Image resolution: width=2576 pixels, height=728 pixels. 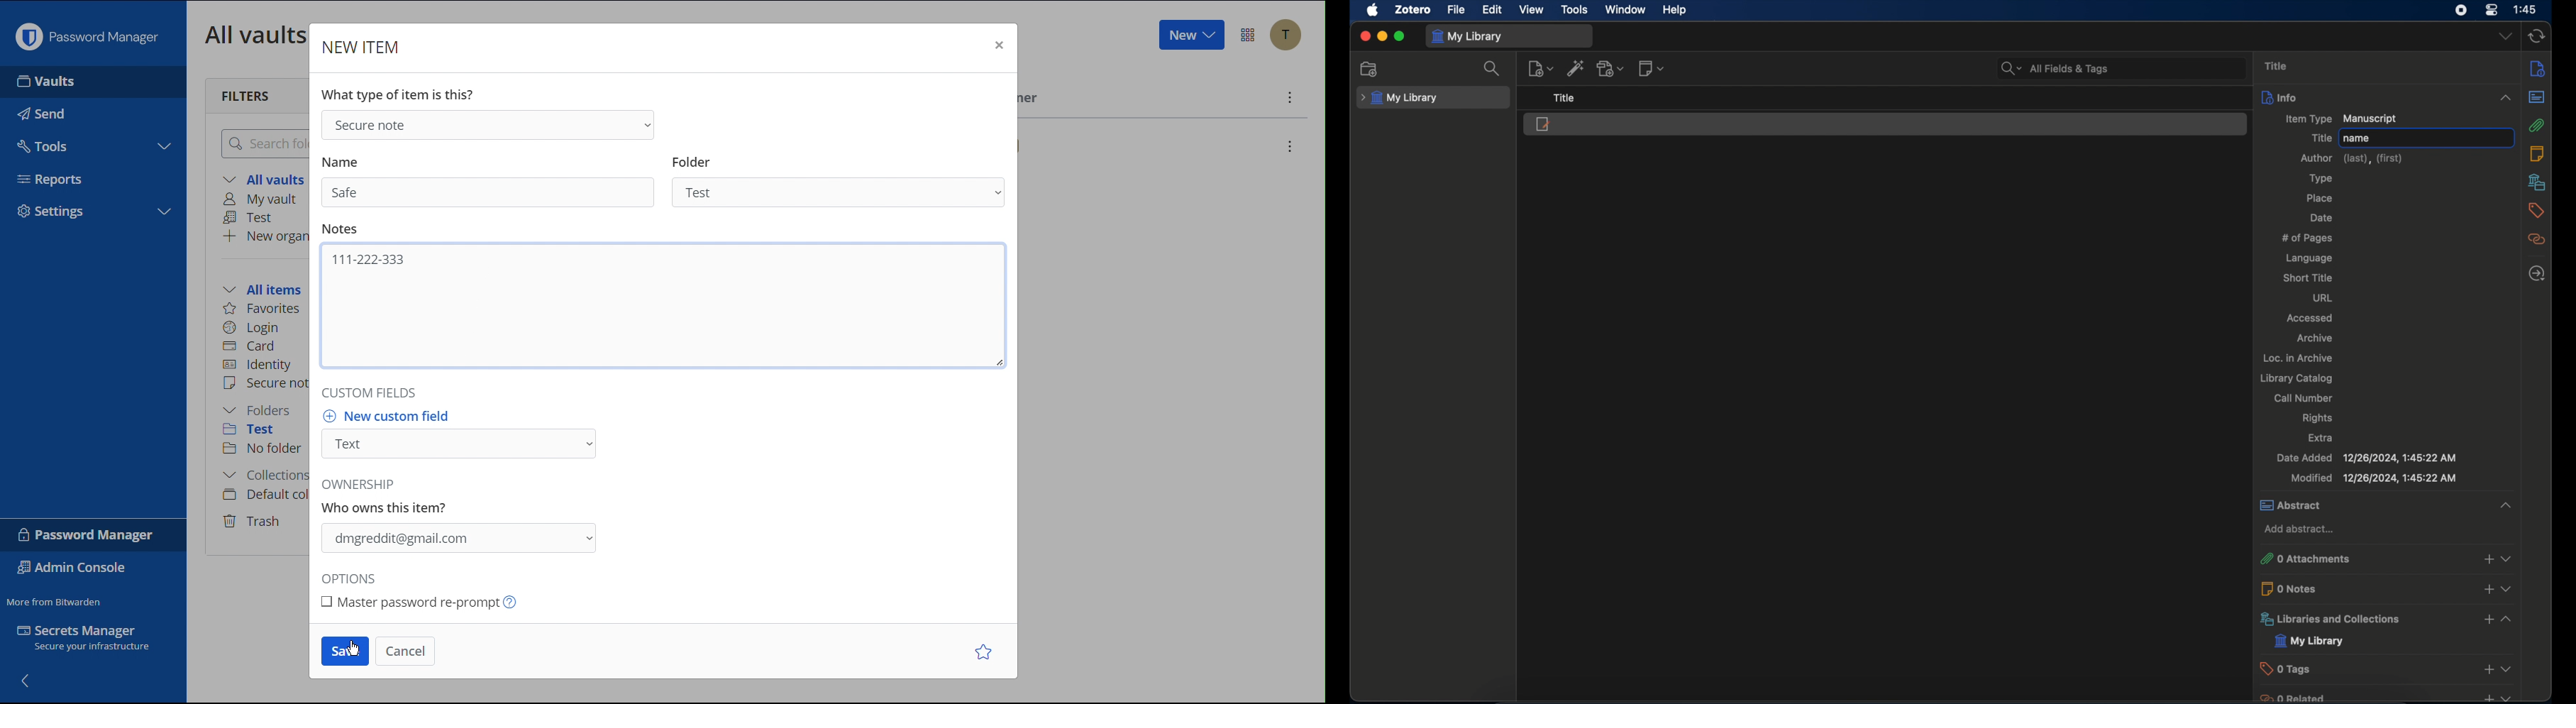 I want to click on close, so click(x=1364, y=36).